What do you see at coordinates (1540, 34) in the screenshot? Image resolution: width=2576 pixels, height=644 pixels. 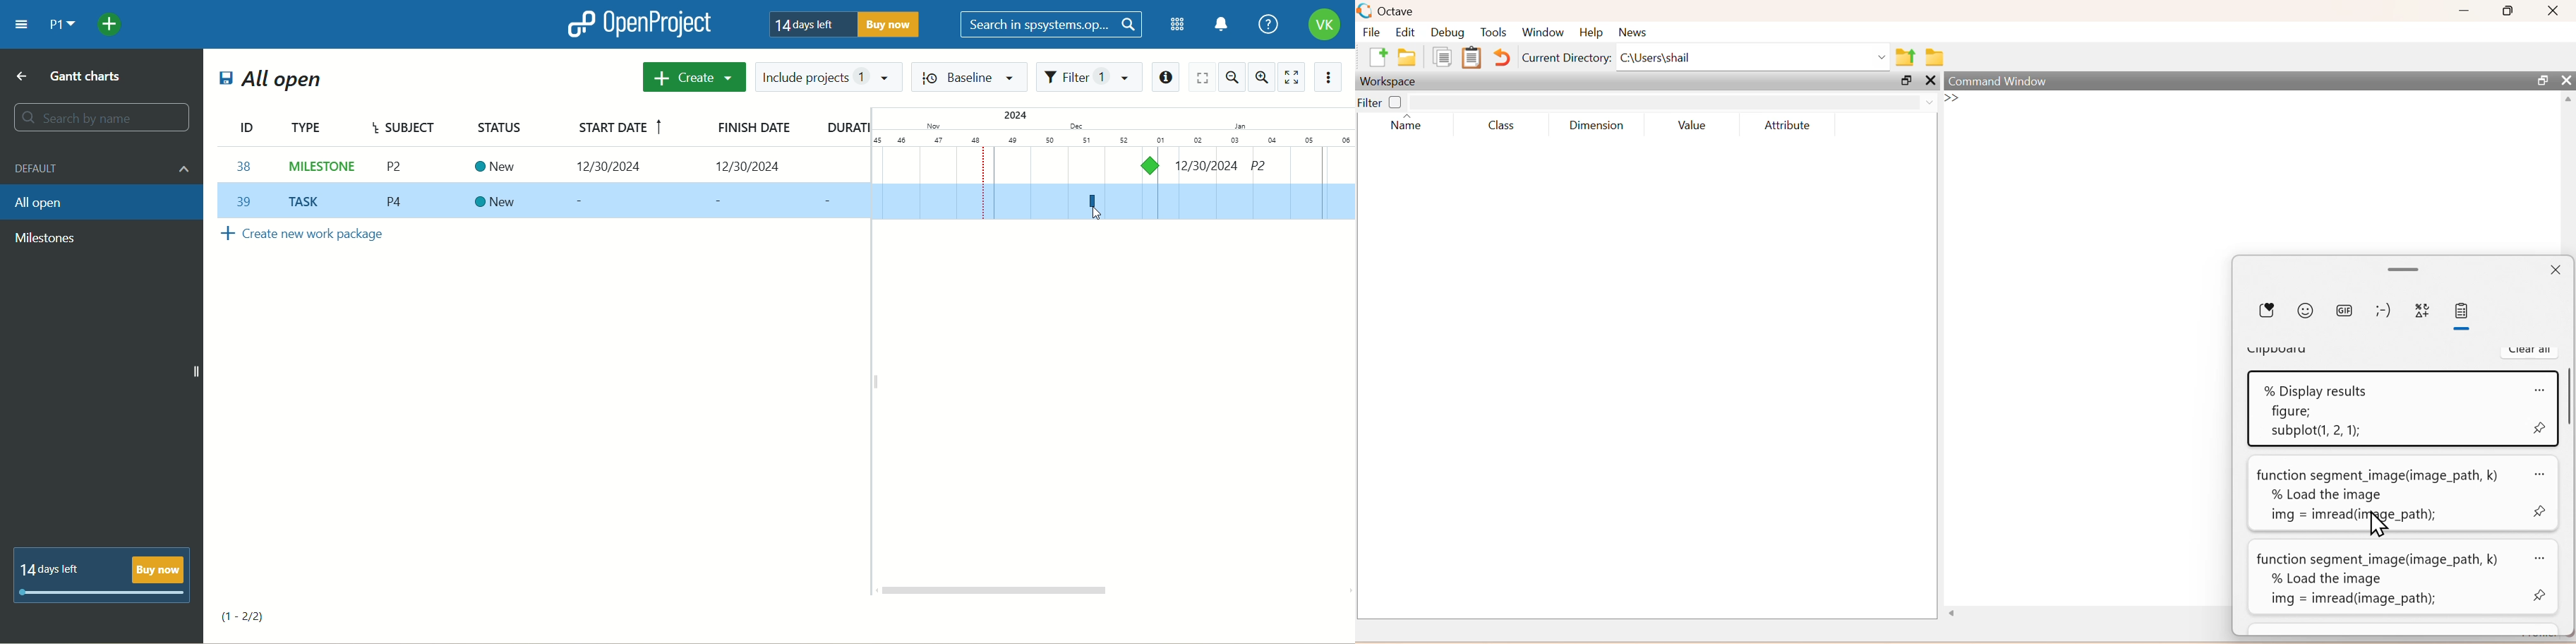 I see `Window` at bounding box center [1540, 34].